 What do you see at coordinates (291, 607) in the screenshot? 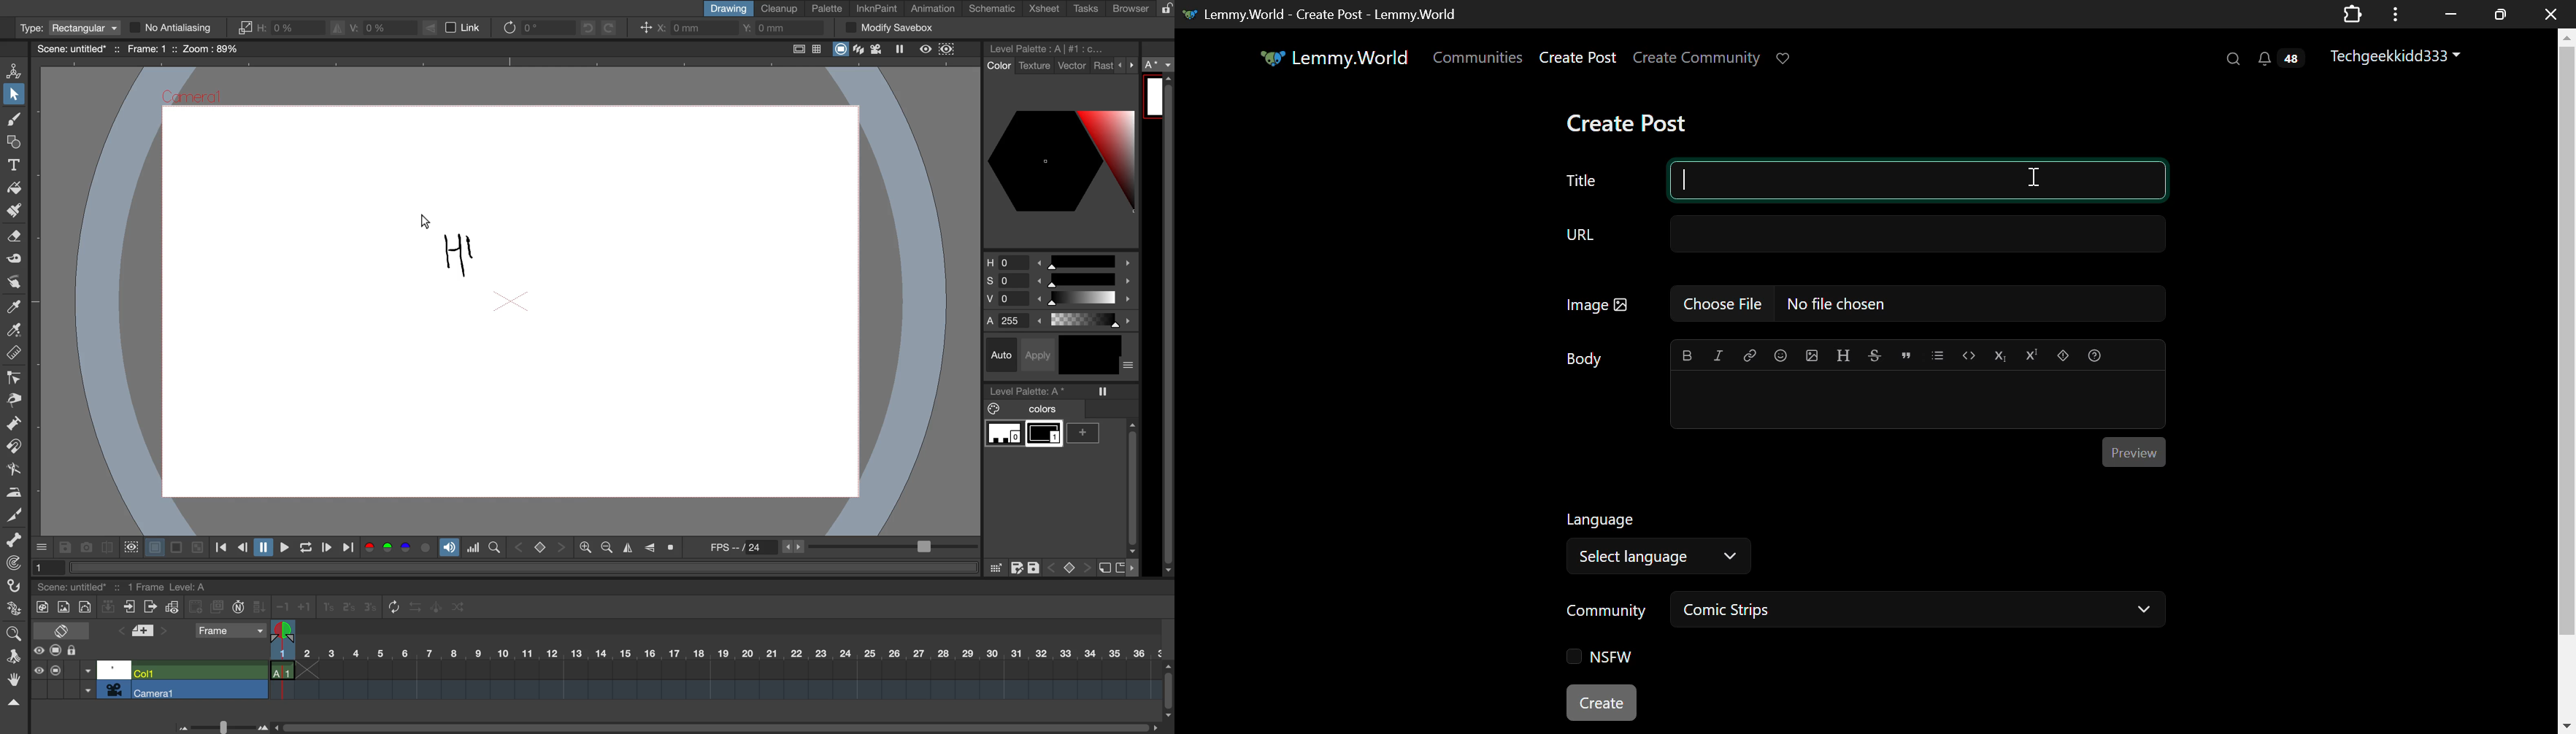
I see `increase decrease steps` at bounding box center [291, 607].